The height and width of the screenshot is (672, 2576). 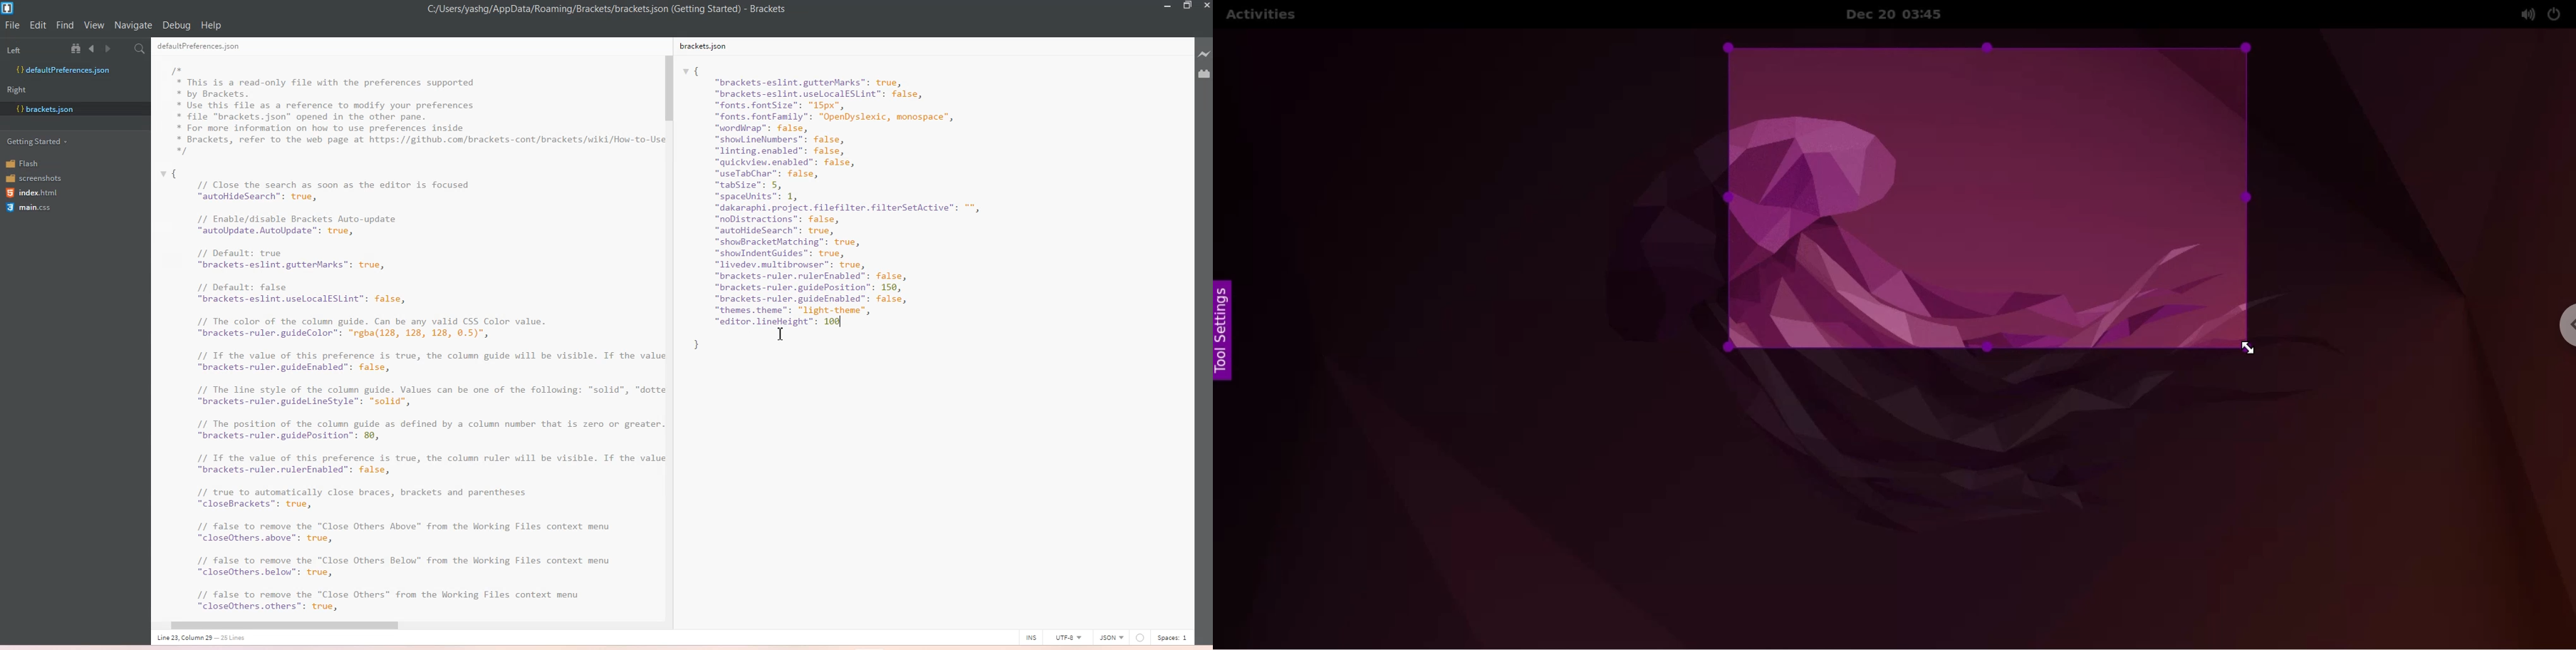 What do you see at coordinates (783, 334) in the screenshot?
I see `Text Cursor` at bounding box center [783, 334].